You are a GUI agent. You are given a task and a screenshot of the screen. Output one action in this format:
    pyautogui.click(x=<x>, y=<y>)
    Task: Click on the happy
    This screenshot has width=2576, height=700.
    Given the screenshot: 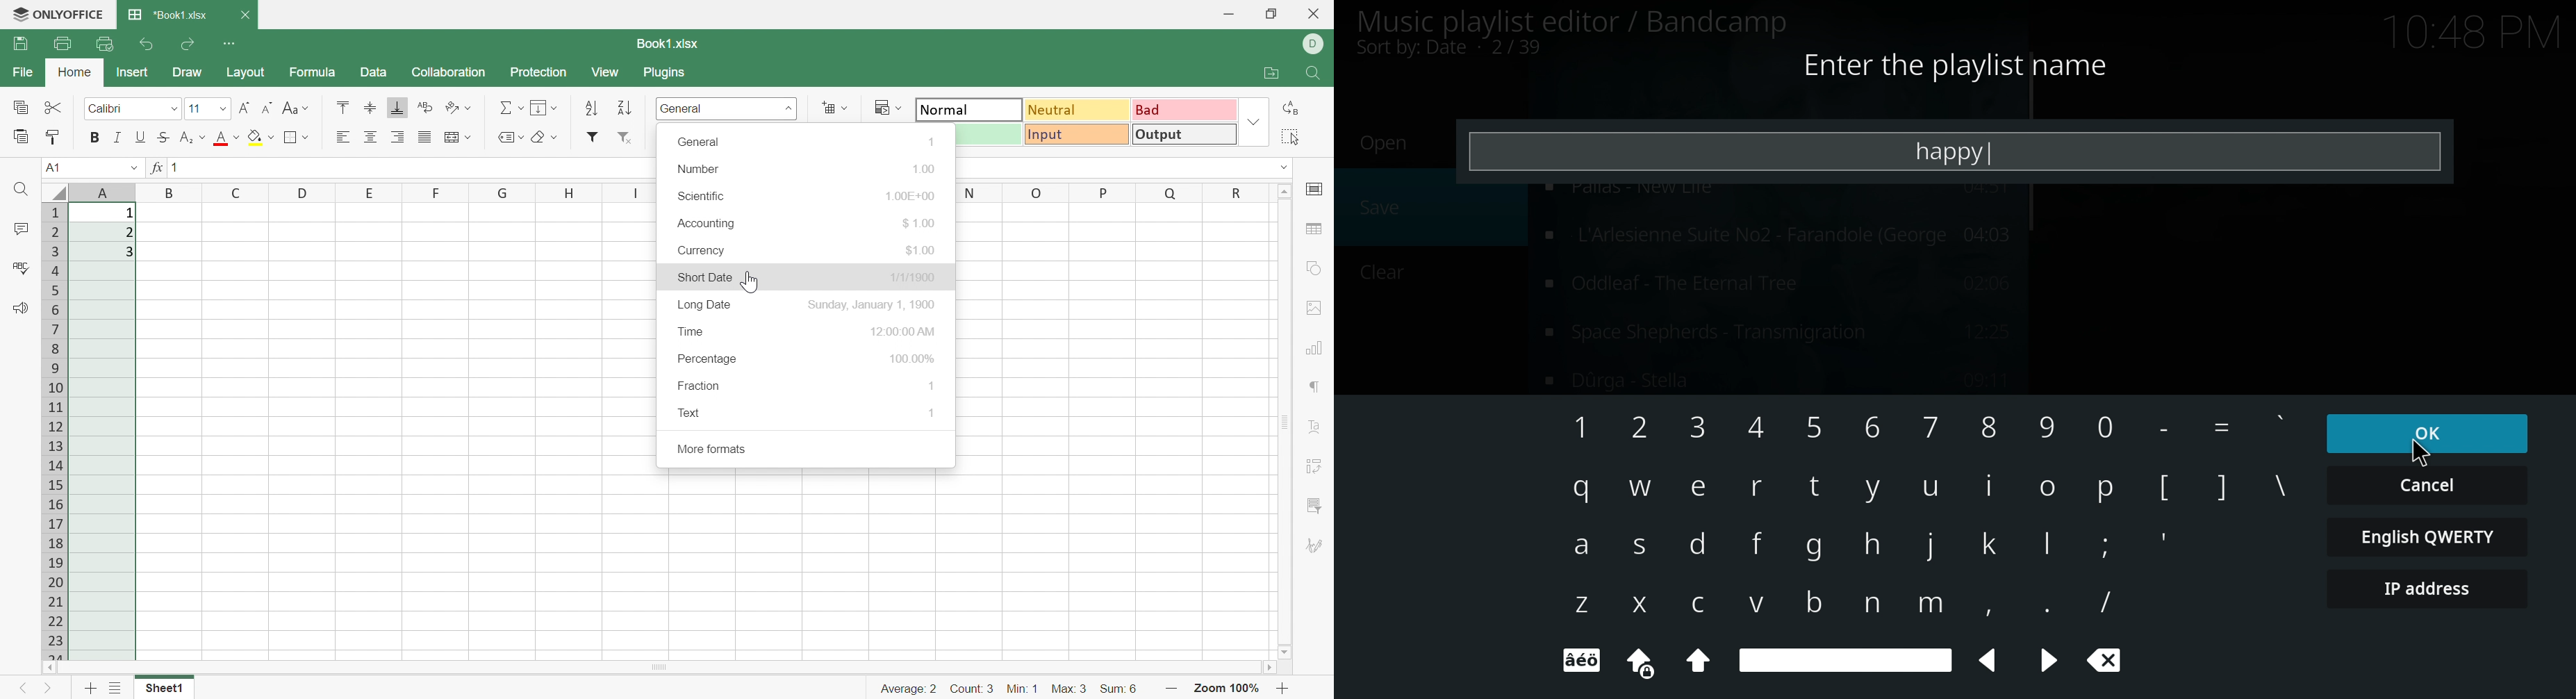 What is the action you would take?
    pyautogui.click(x=1954, y=153)
    